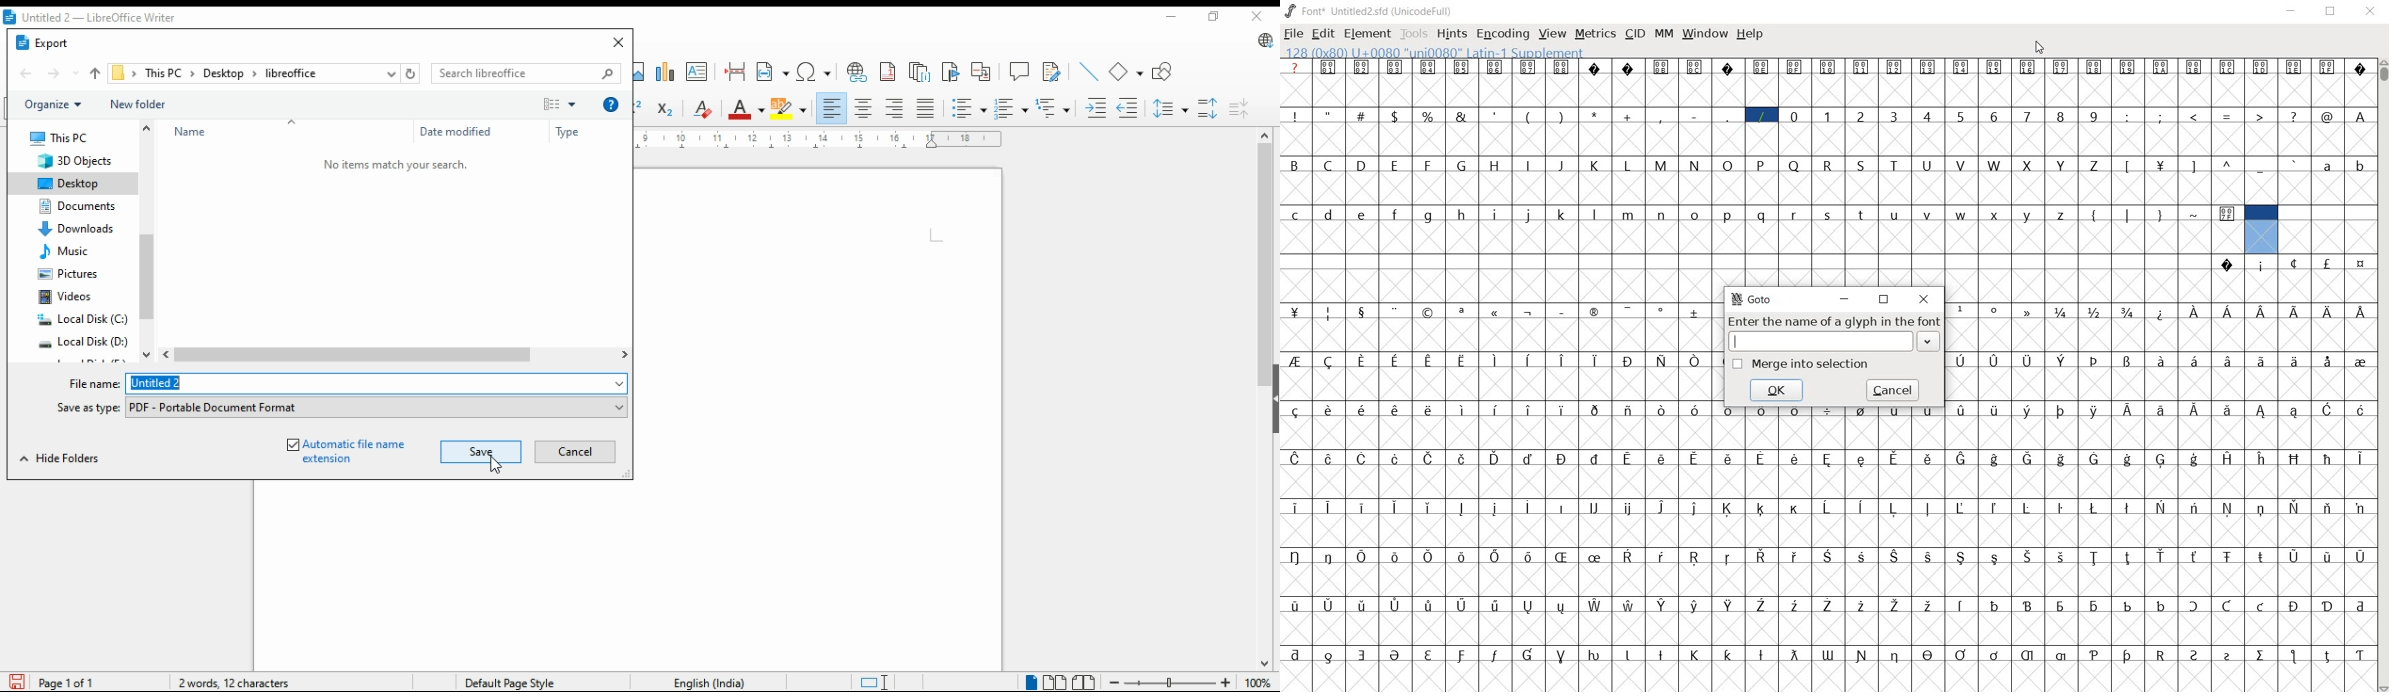 The image size is (2408, 700). Describe the element at coordinates (1761, 115) in the screenshot. I see `/` at that location.